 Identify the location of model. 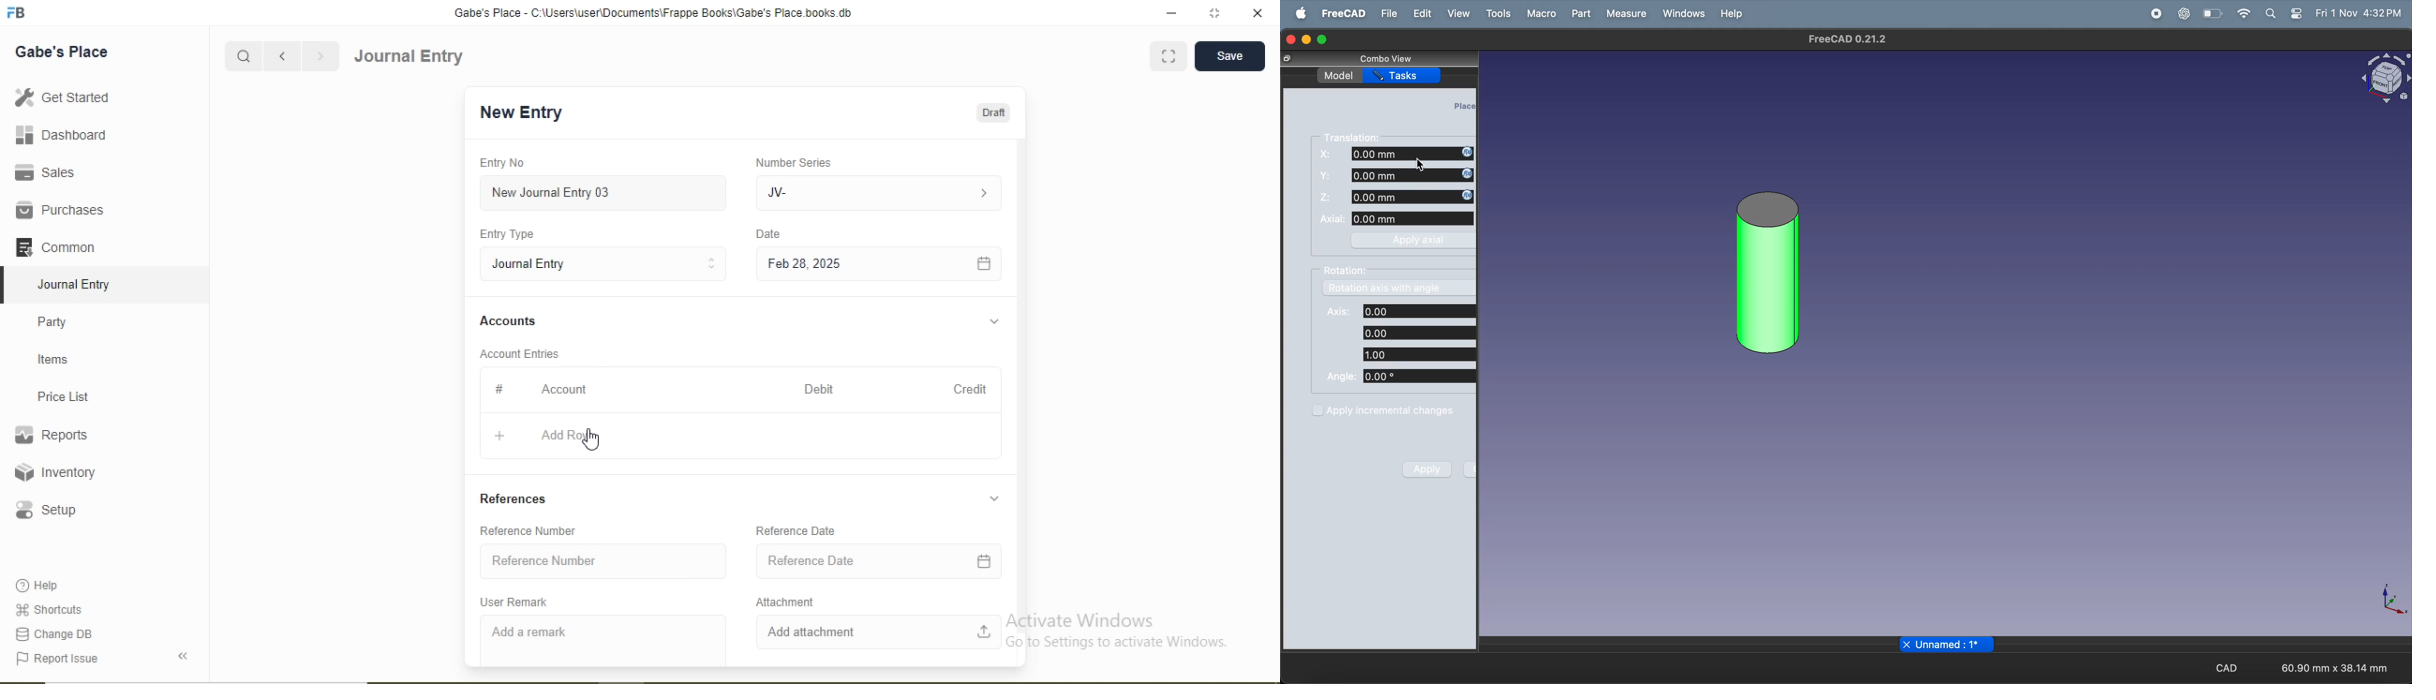
(1340, 76).